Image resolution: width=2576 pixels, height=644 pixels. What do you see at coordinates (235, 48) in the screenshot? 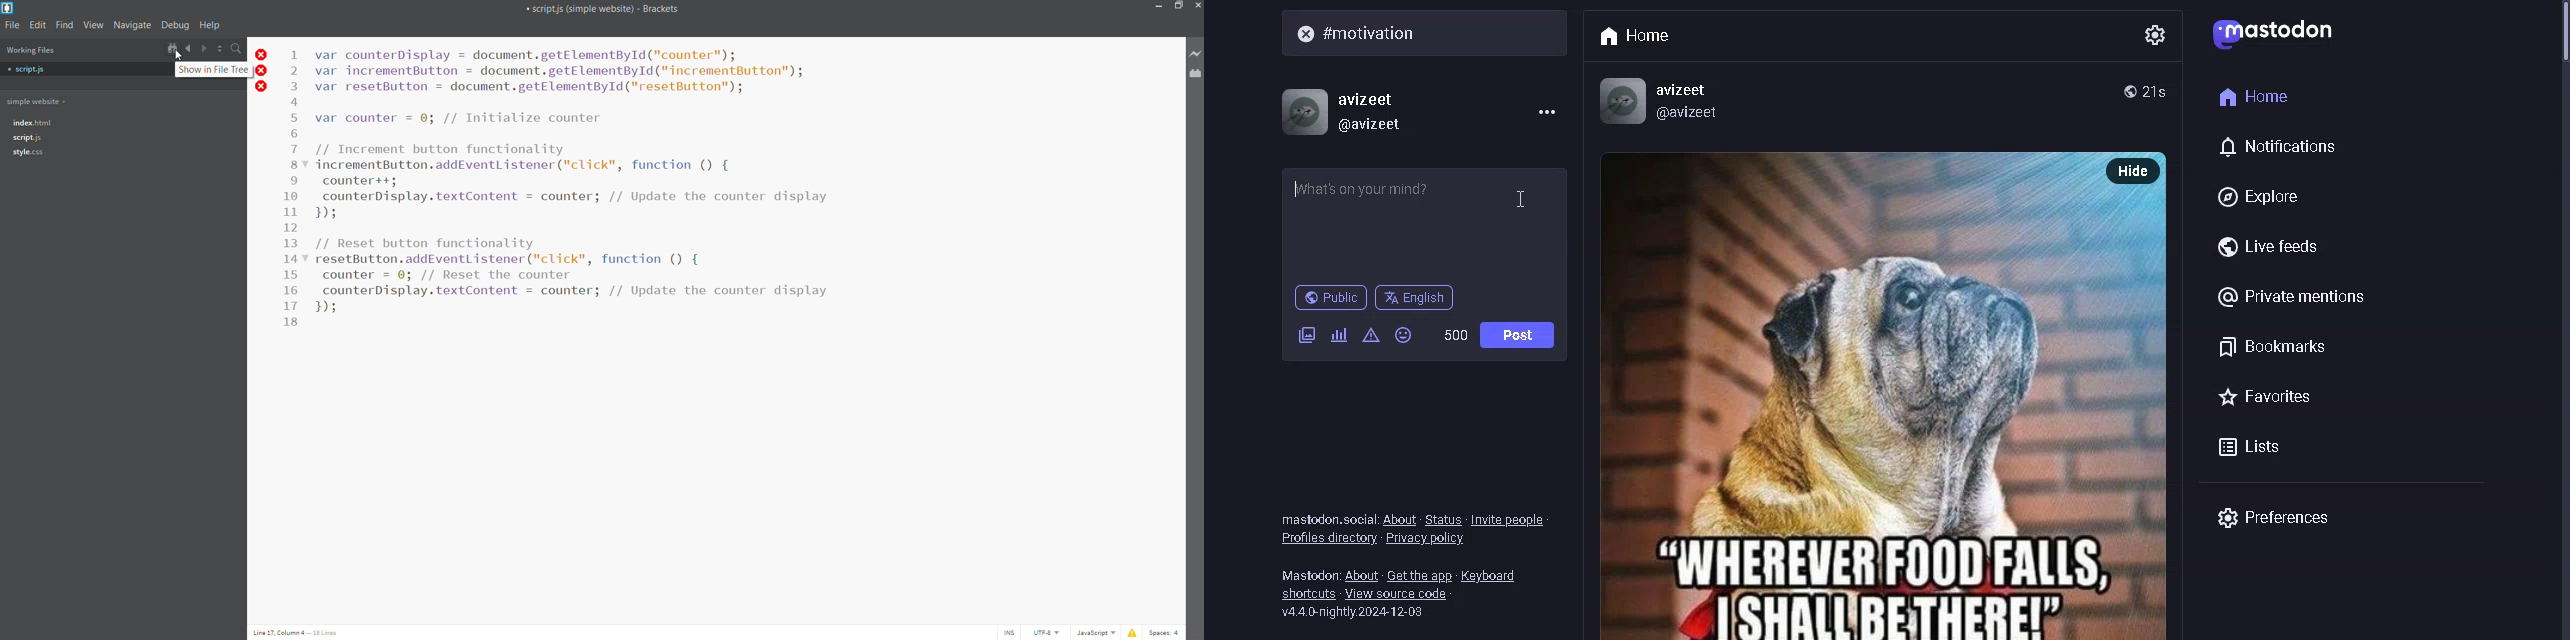
I see `search bar` at bounding box center [235, 48].